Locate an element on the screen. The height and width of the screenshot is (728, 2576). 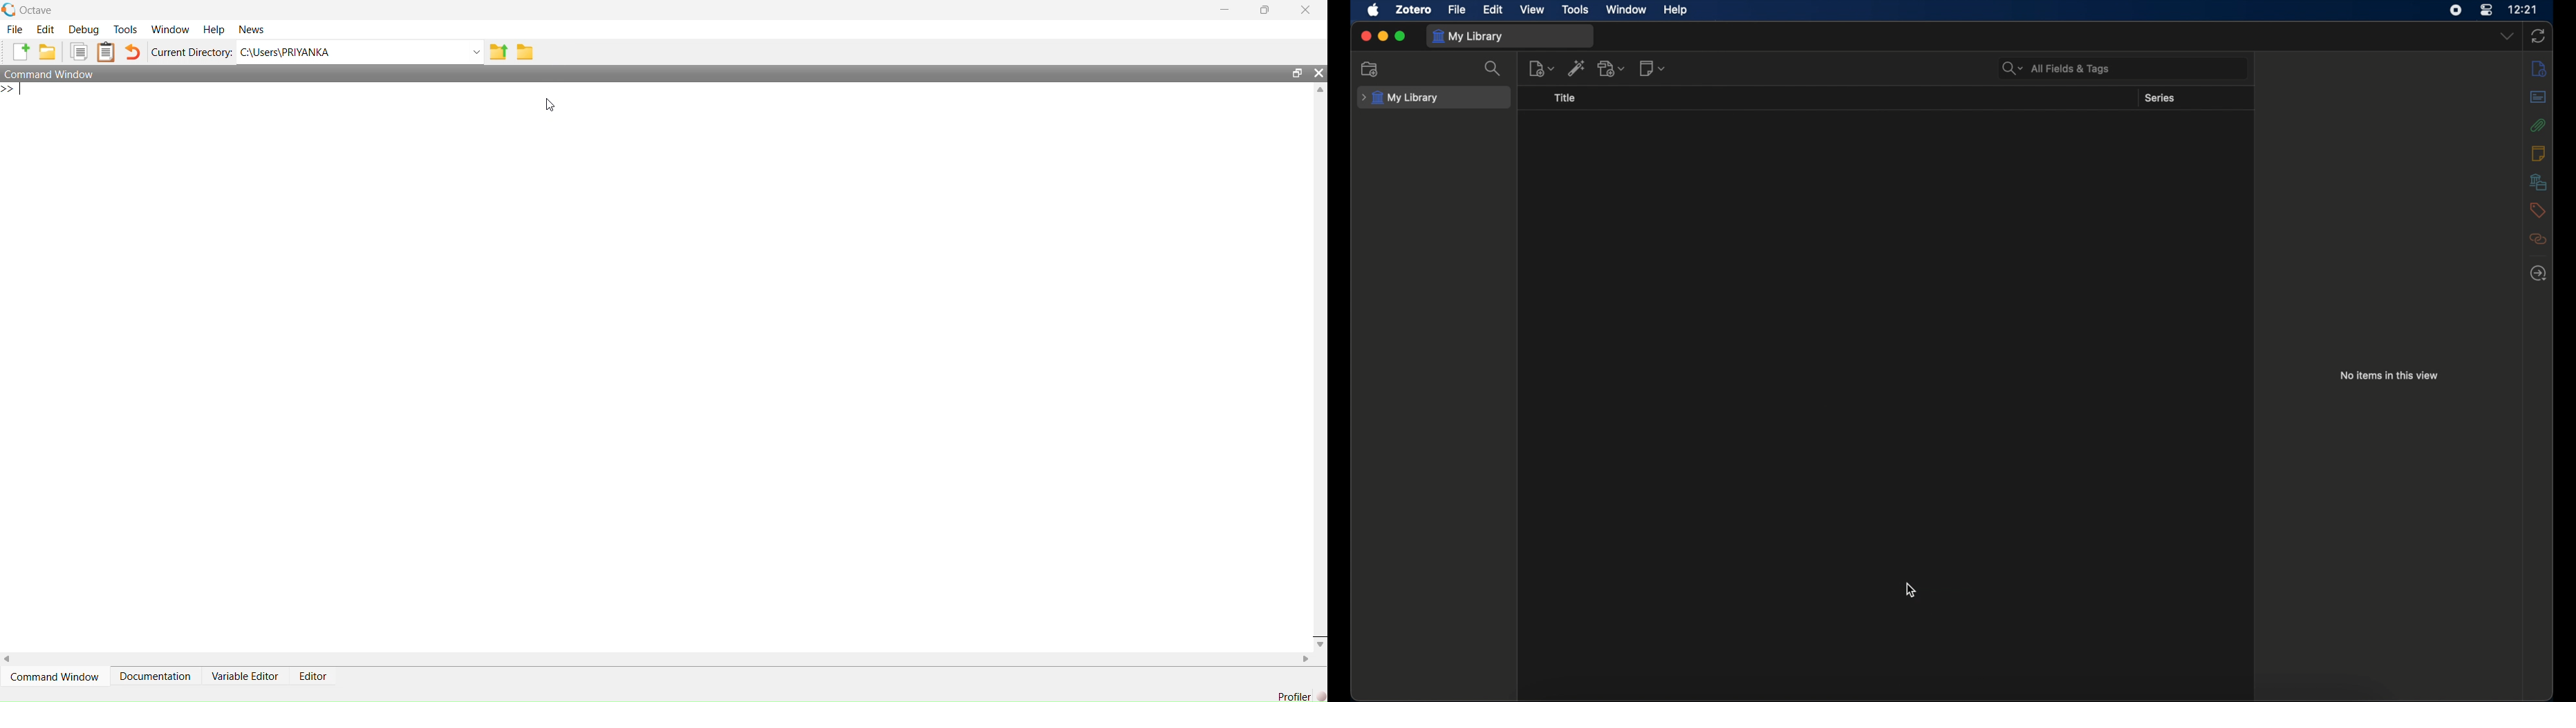
my library is located at coordinates (1468, 36).